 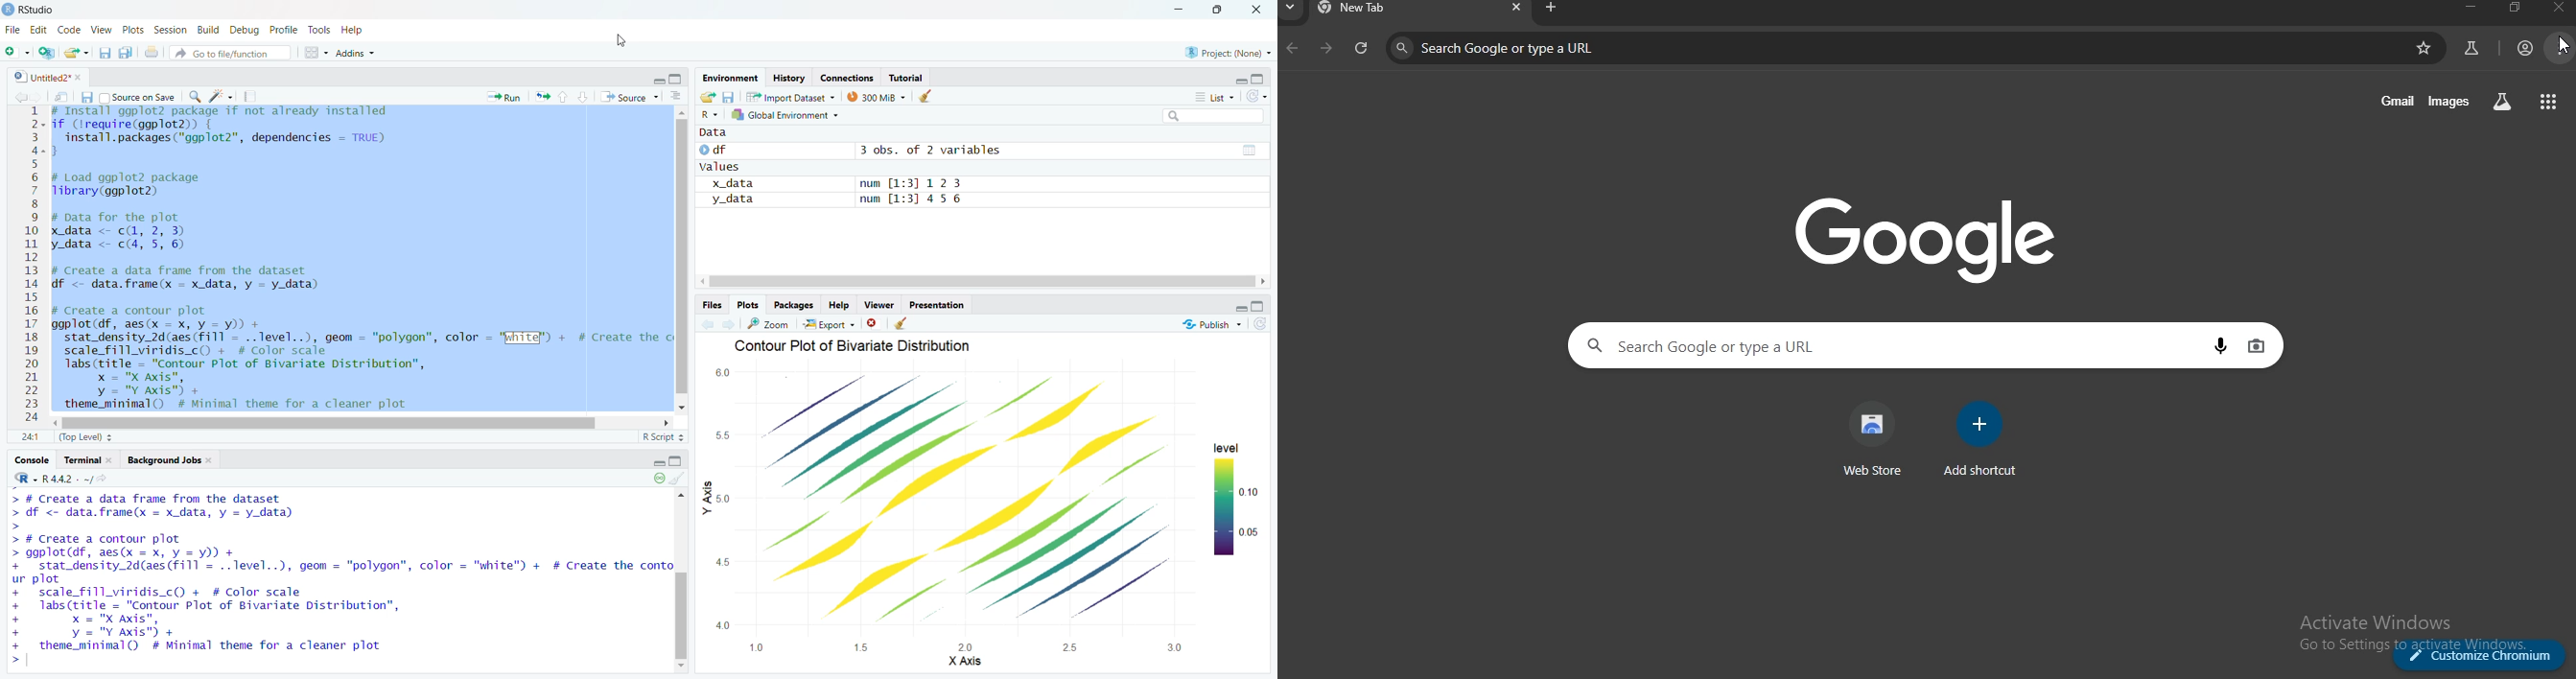 What do you see at coordinates (728, 184) in the screenshot?
I see `x_data` at bounding box center [728, 184].